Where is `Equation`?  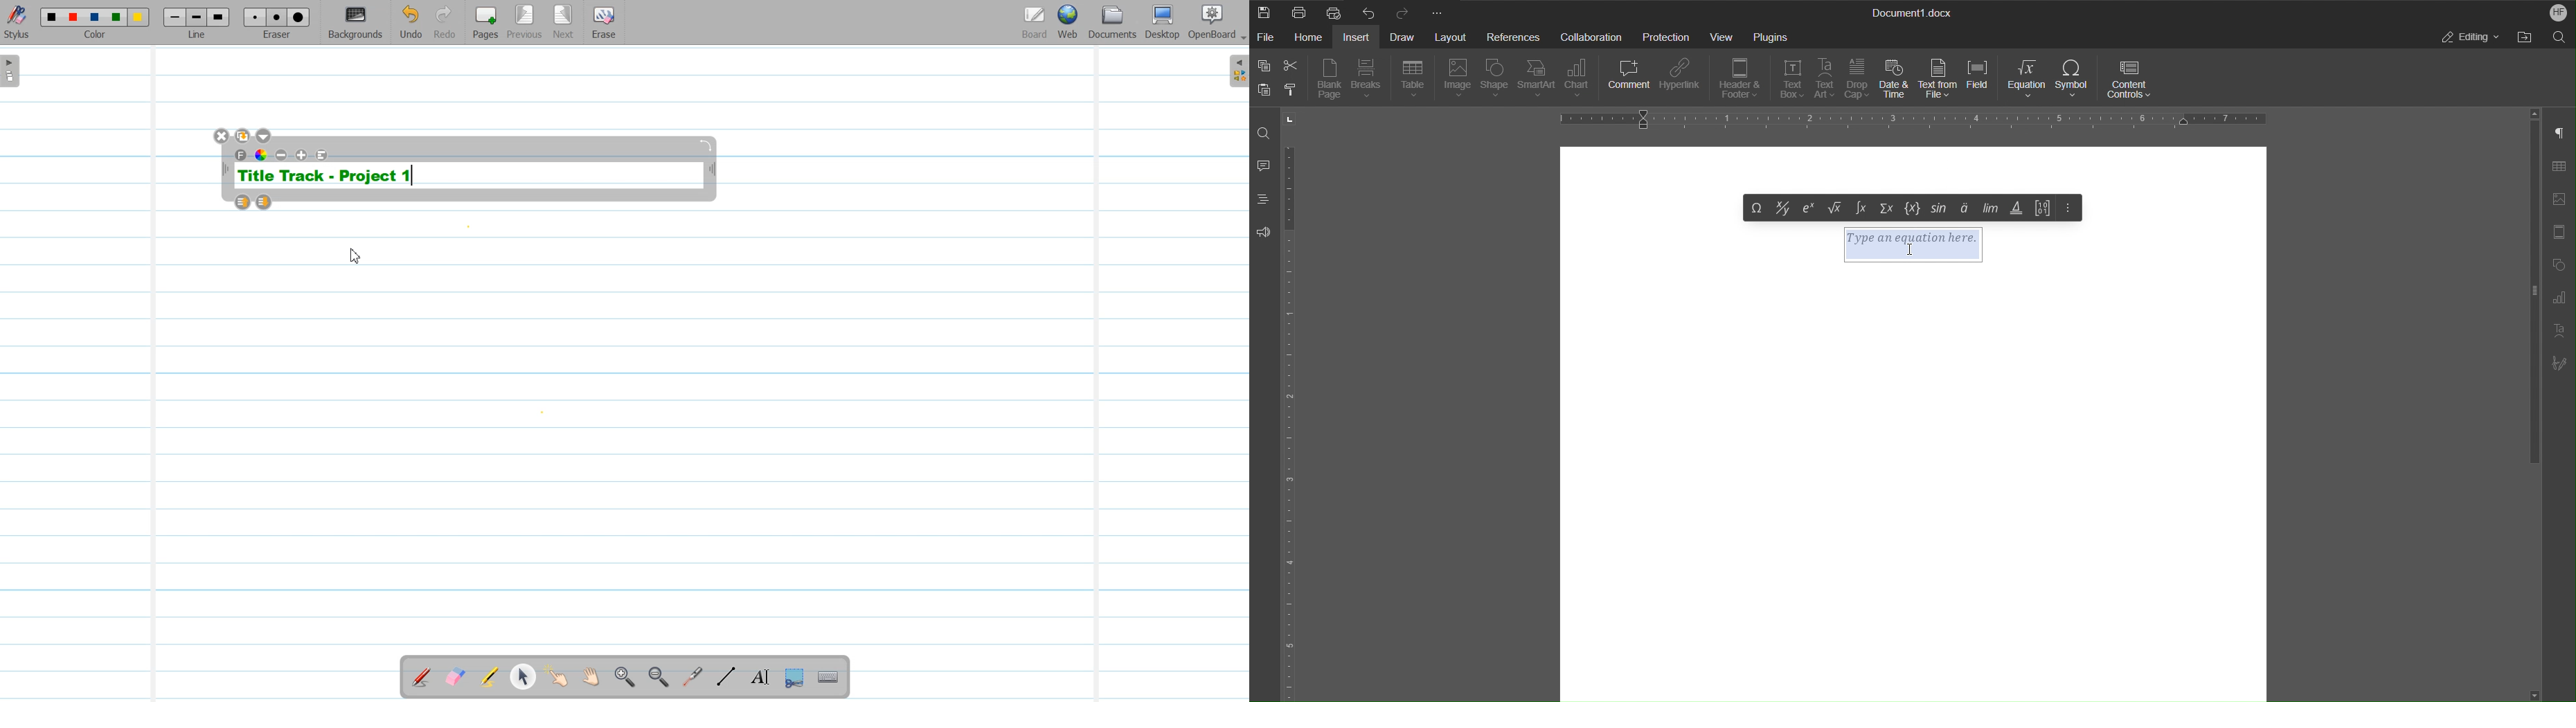 Equation is located at coordinates (2026, 78).